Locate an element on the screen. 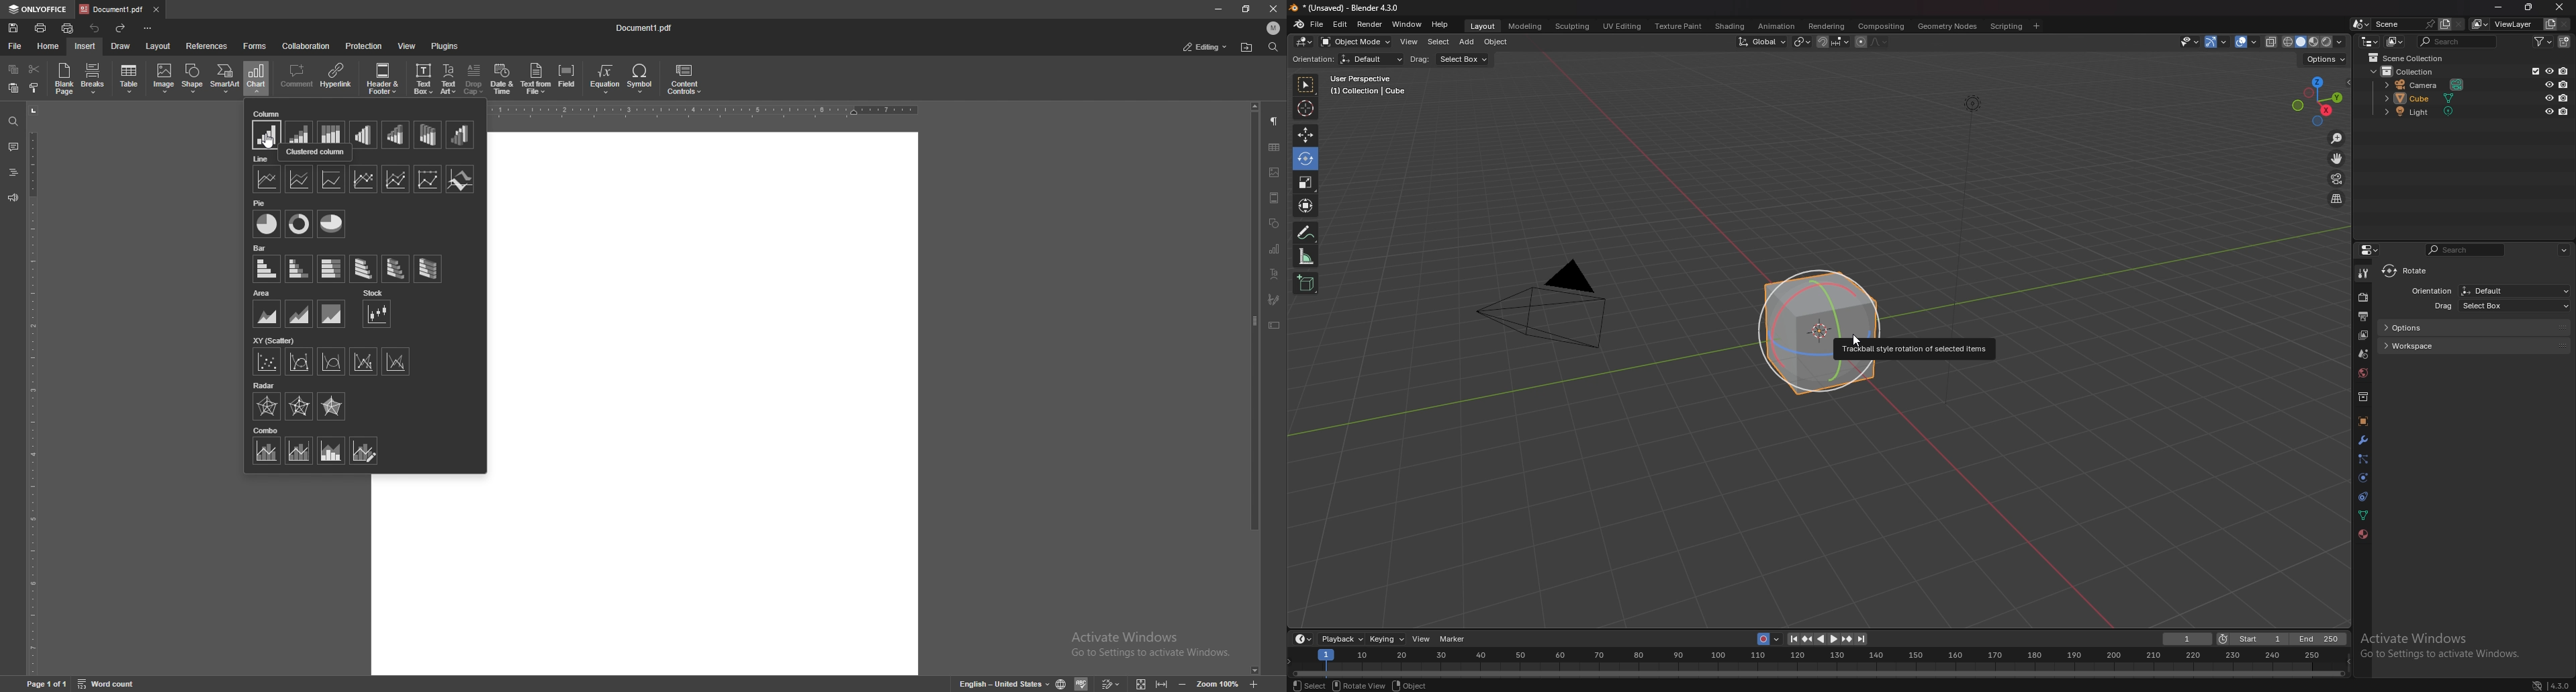 The image size is (2576, 700). pie is located at coordinates (261, 202).